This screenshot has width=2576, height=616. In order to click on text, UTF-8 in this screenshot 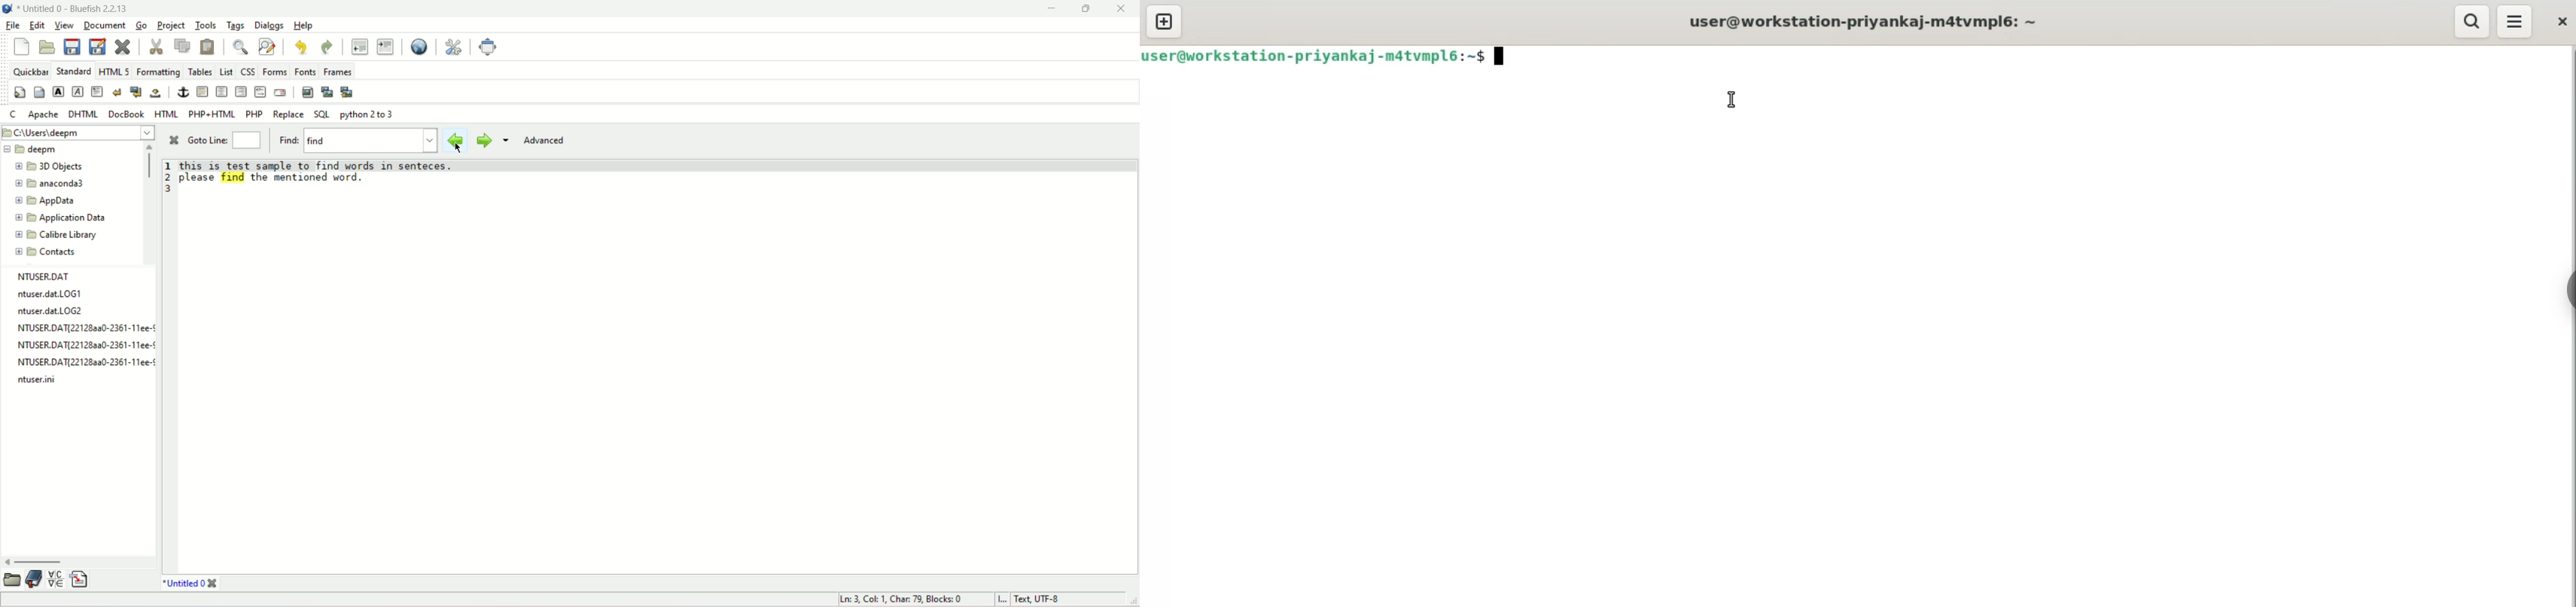, I will do `click(1037, 598)`.